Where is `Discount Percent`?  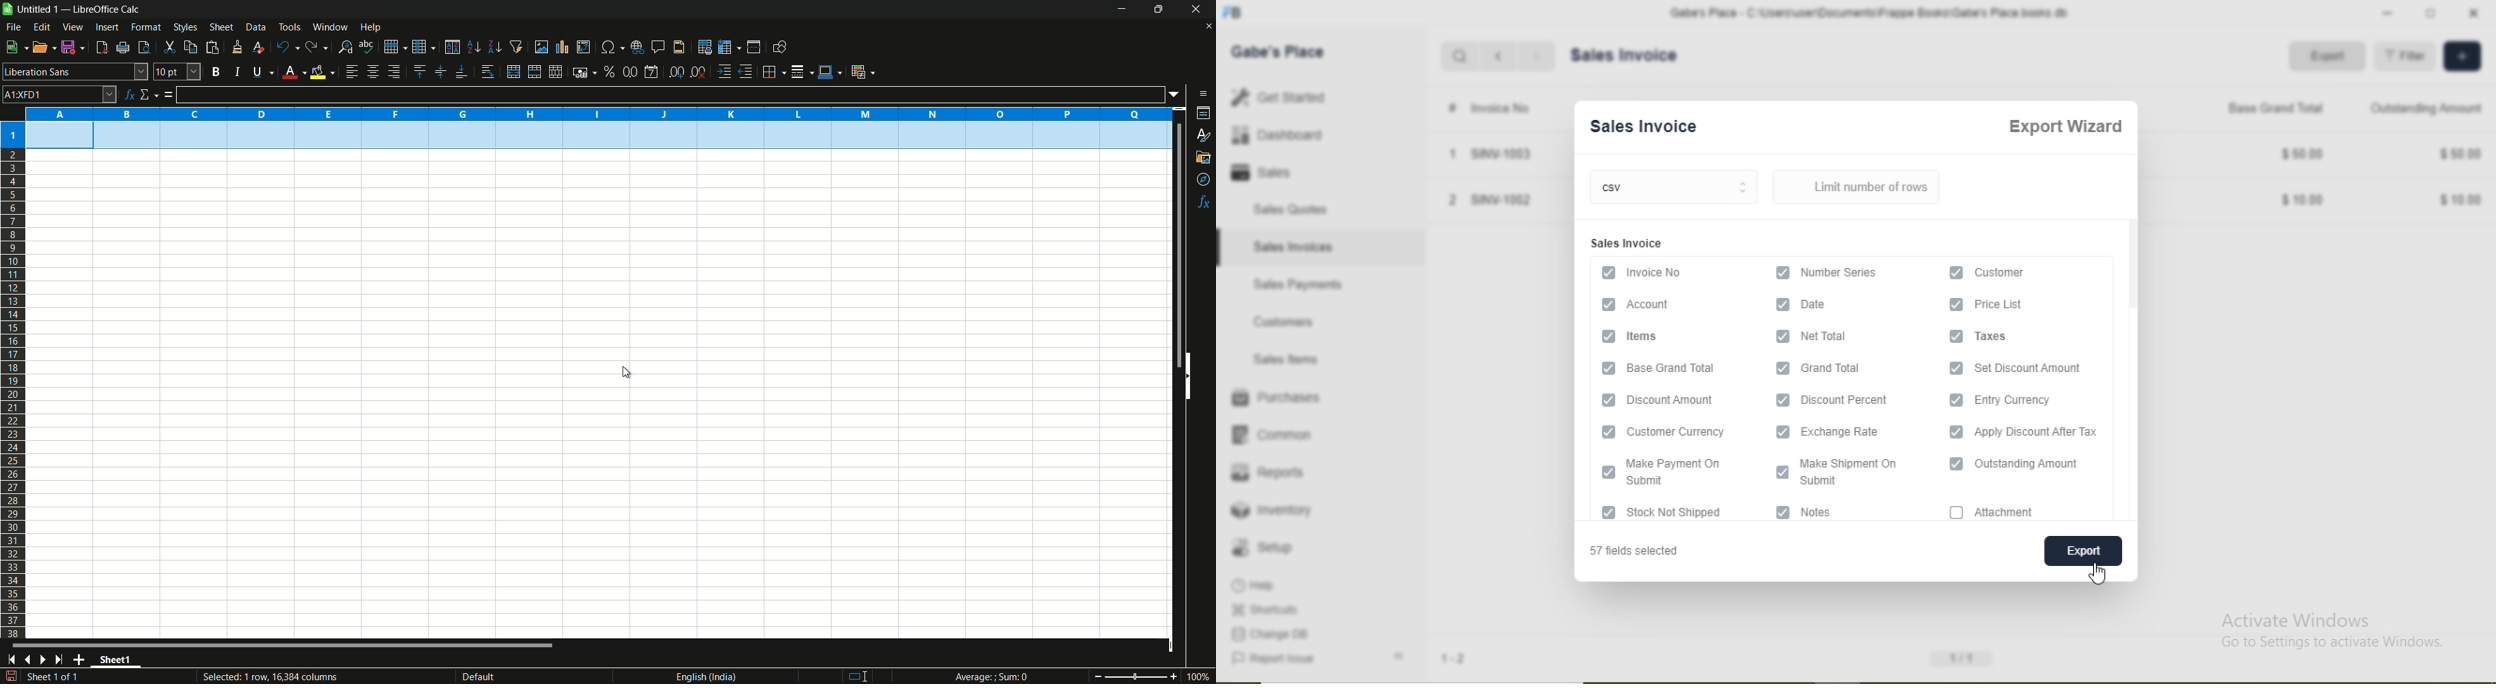
Discount Percent is located at coordinates (1856, 400).